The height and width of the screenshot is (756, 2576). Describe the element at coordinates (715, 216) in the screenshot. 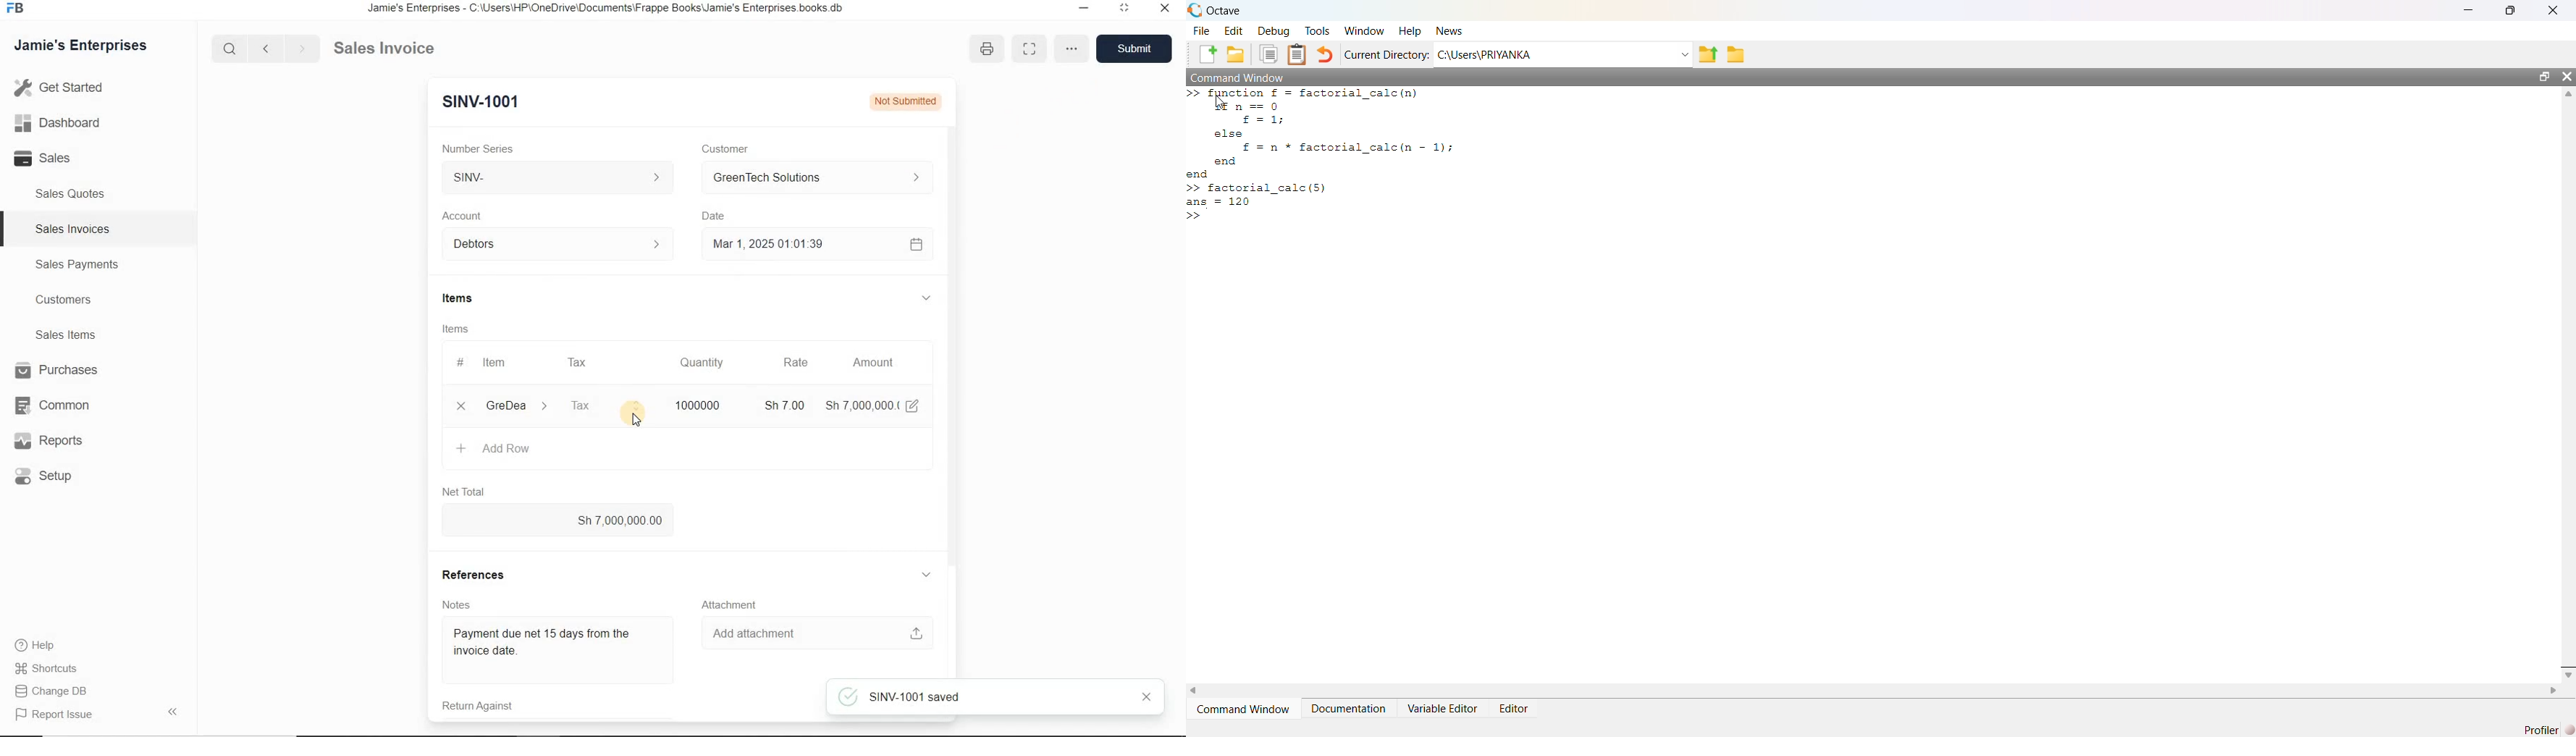

I see `Date` at that location.